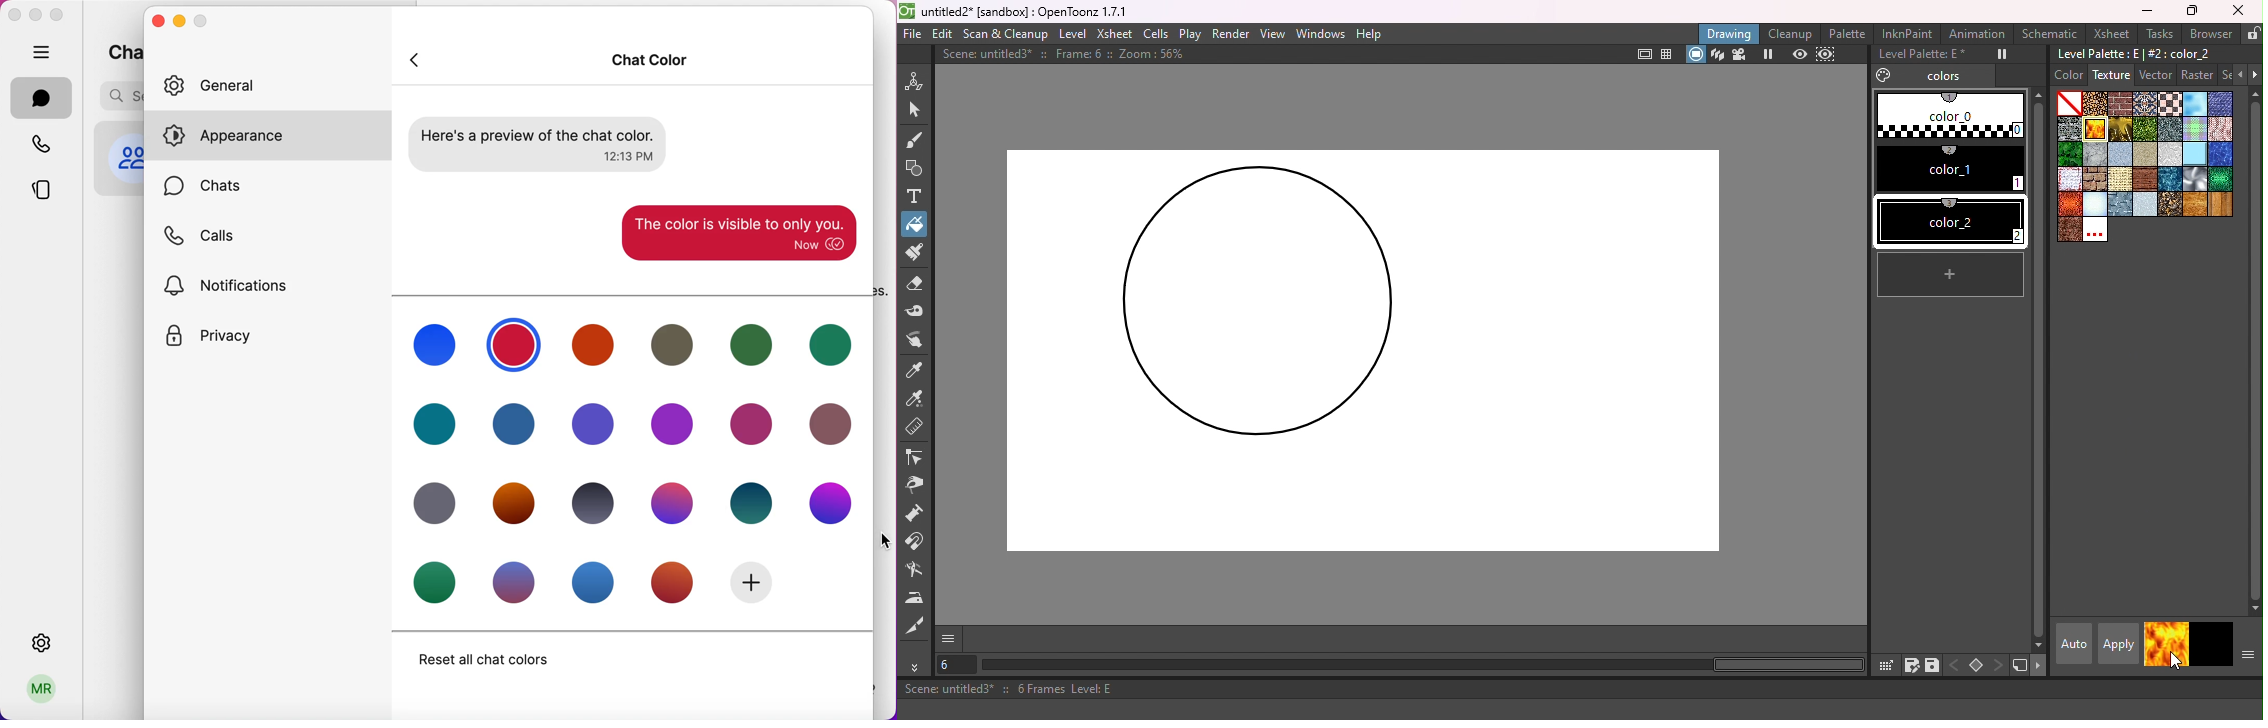 The width and height of the screenshot is (2268, 728). Describe the element at coordinates (2095, 103) in the screenshot. I see `Arabesque.bmp` at that location.